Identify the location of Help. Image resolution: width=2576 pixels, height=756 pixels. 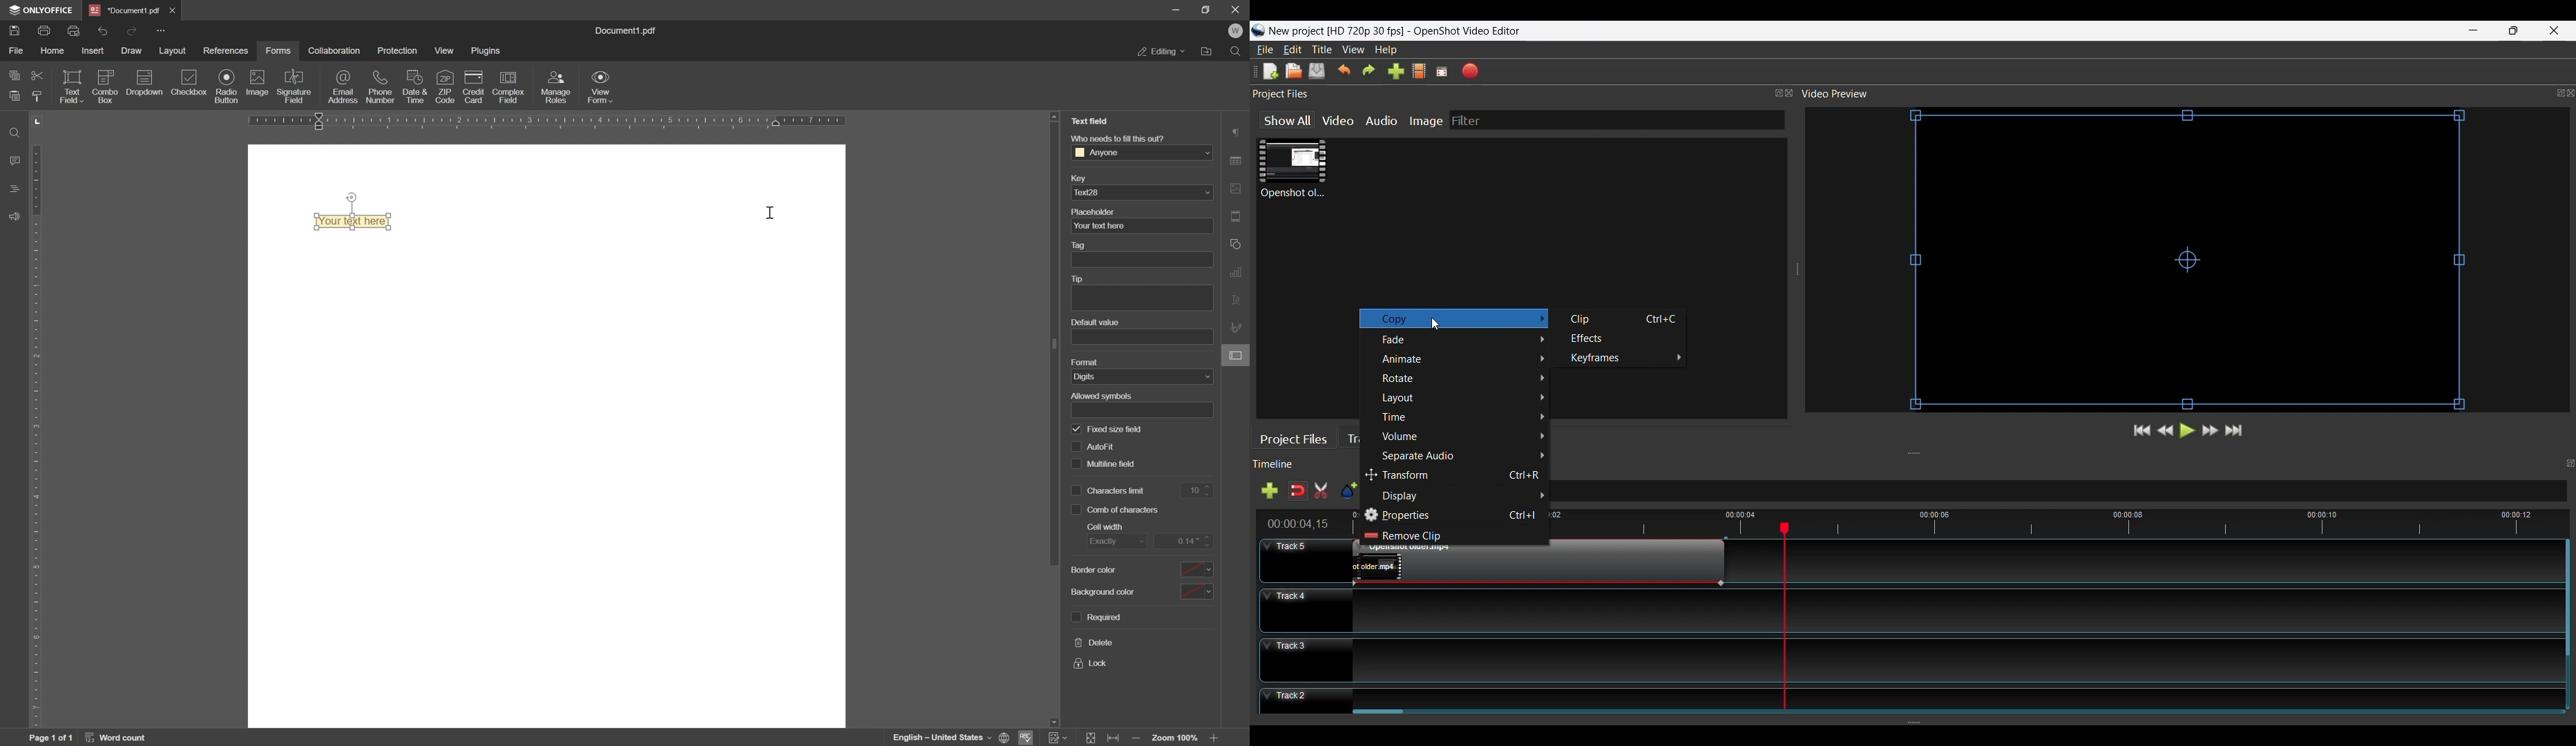
(1387, 50).